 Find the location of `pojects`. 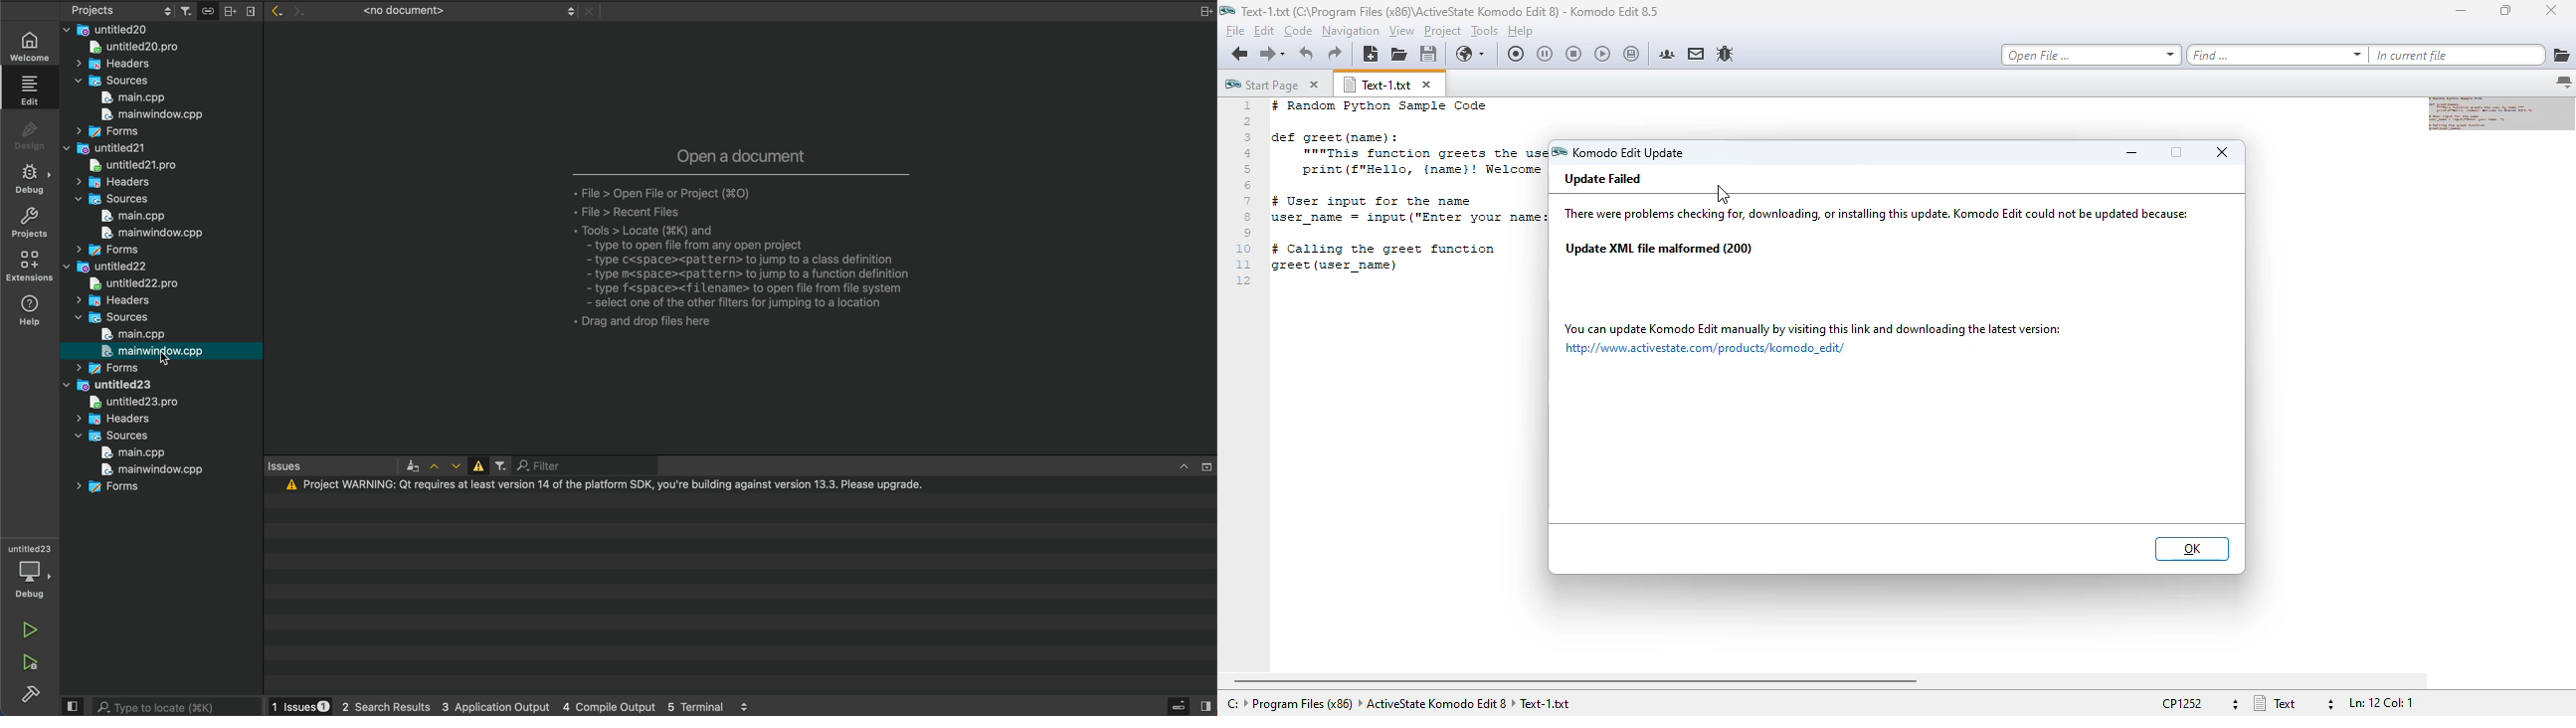

pojects is located at coordinates (119, 12).